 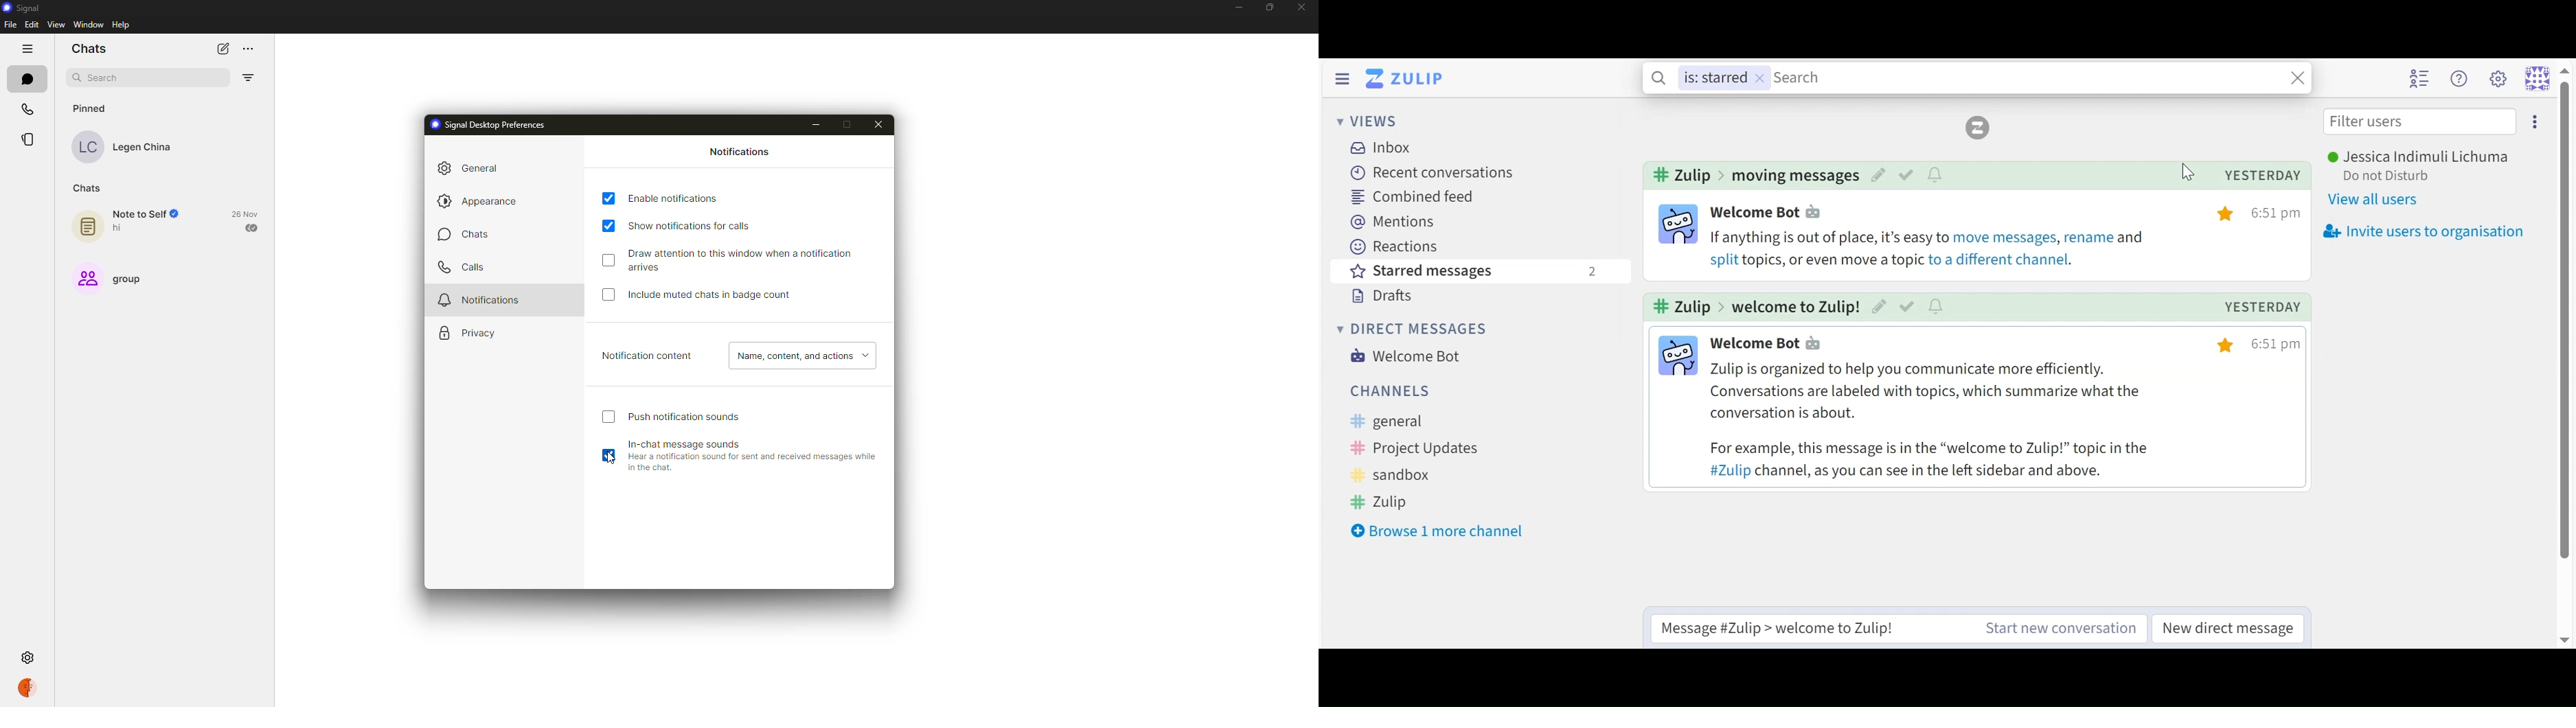 I want to click on enabled, so click(x=610, y=227).